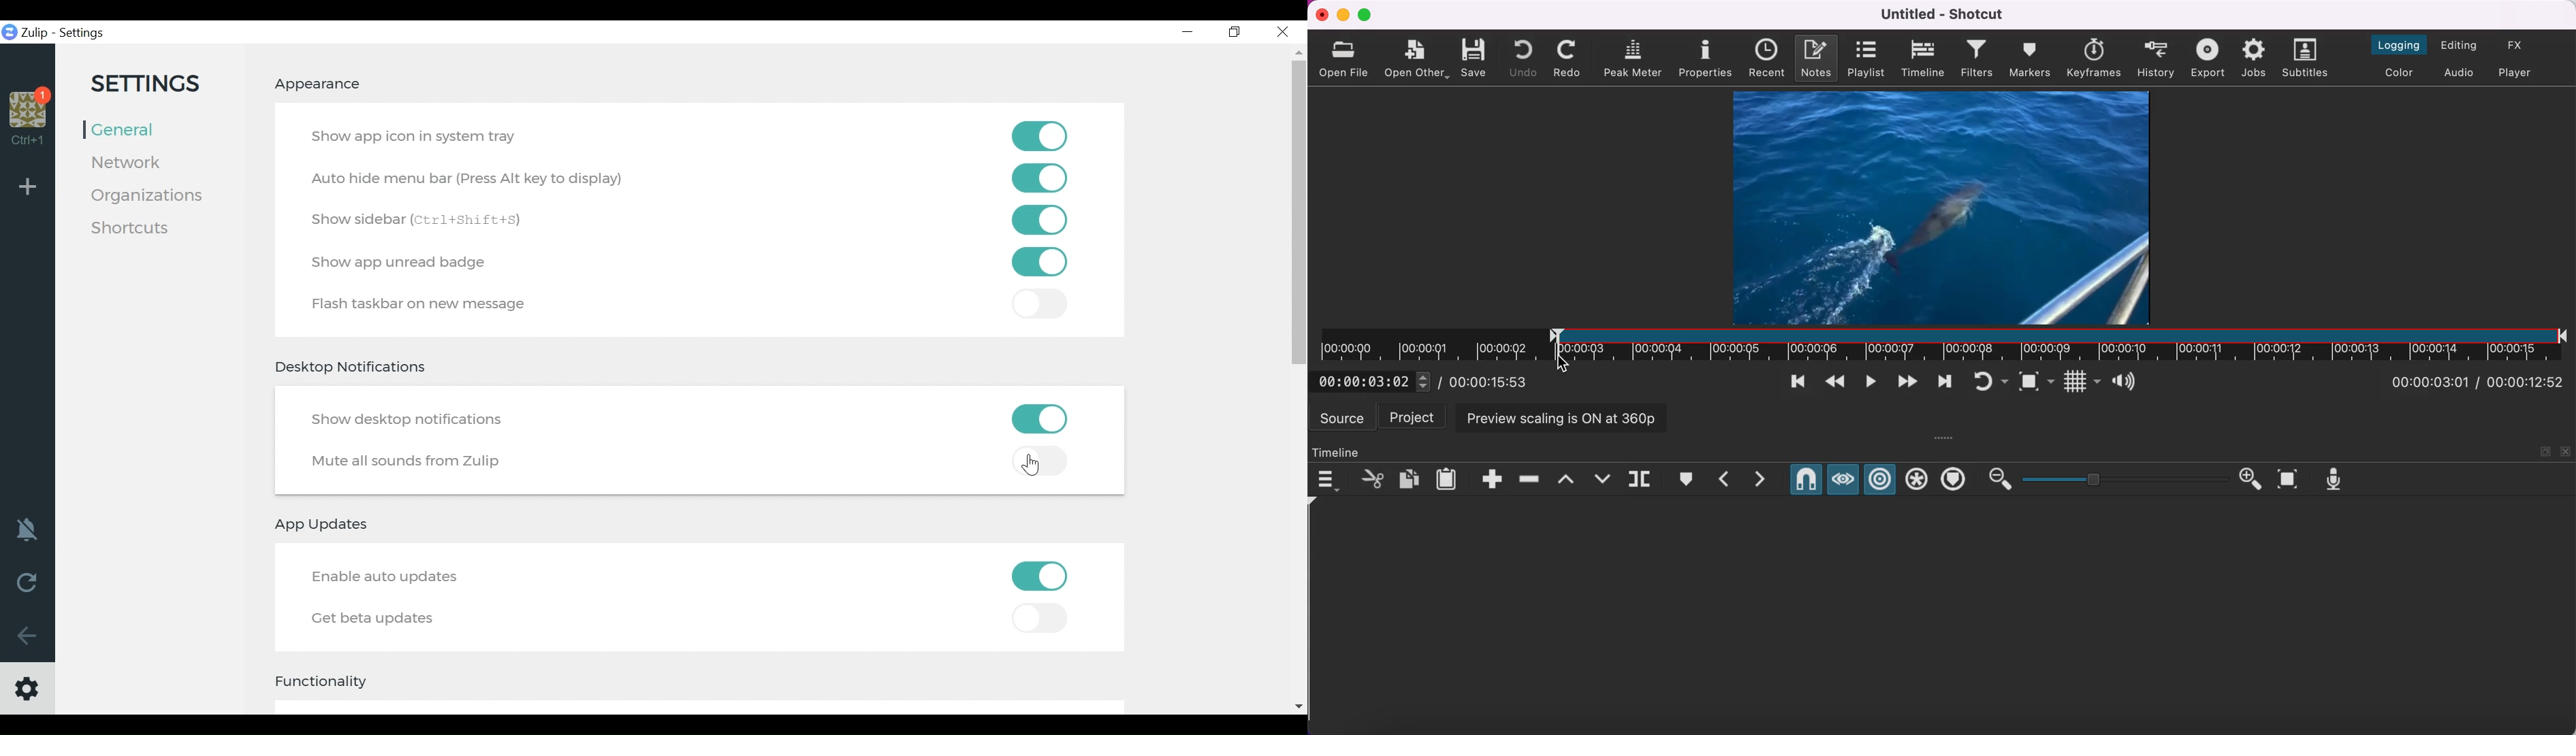 The width and height of the screenshot is (2576, 756). I want to click on maximize, so click(1368, 15).